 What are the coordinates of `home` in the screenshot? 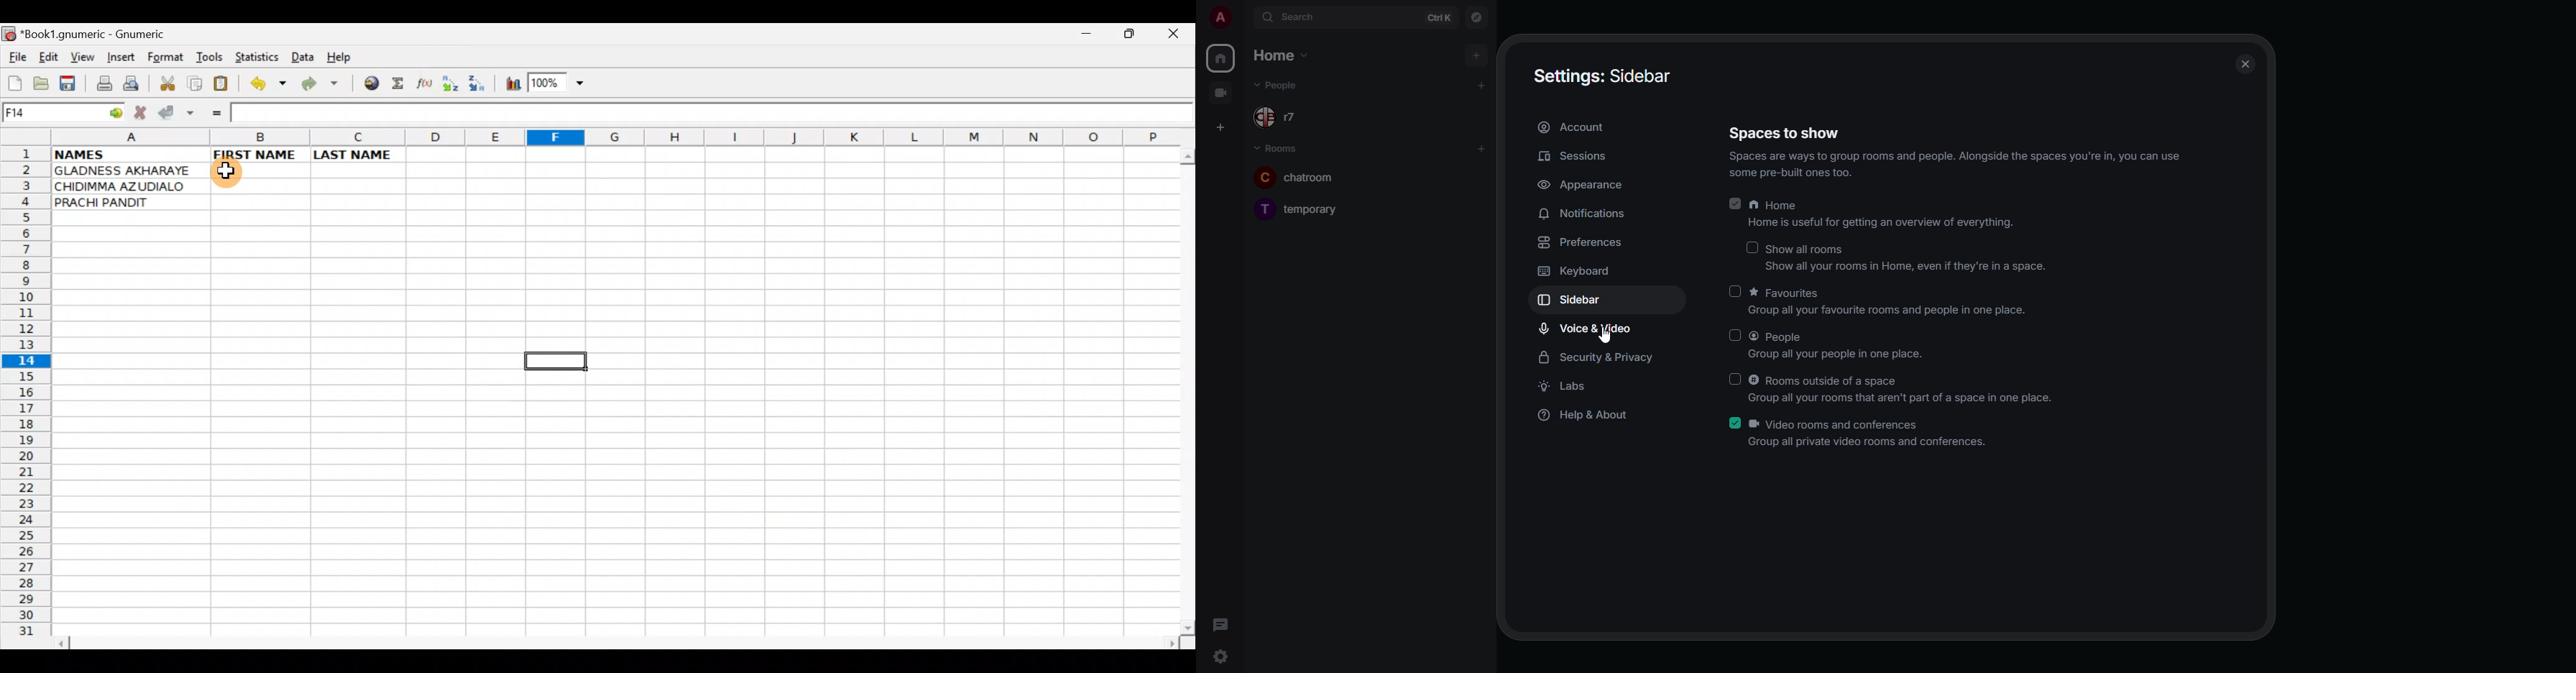 It's located at (1278, 55).